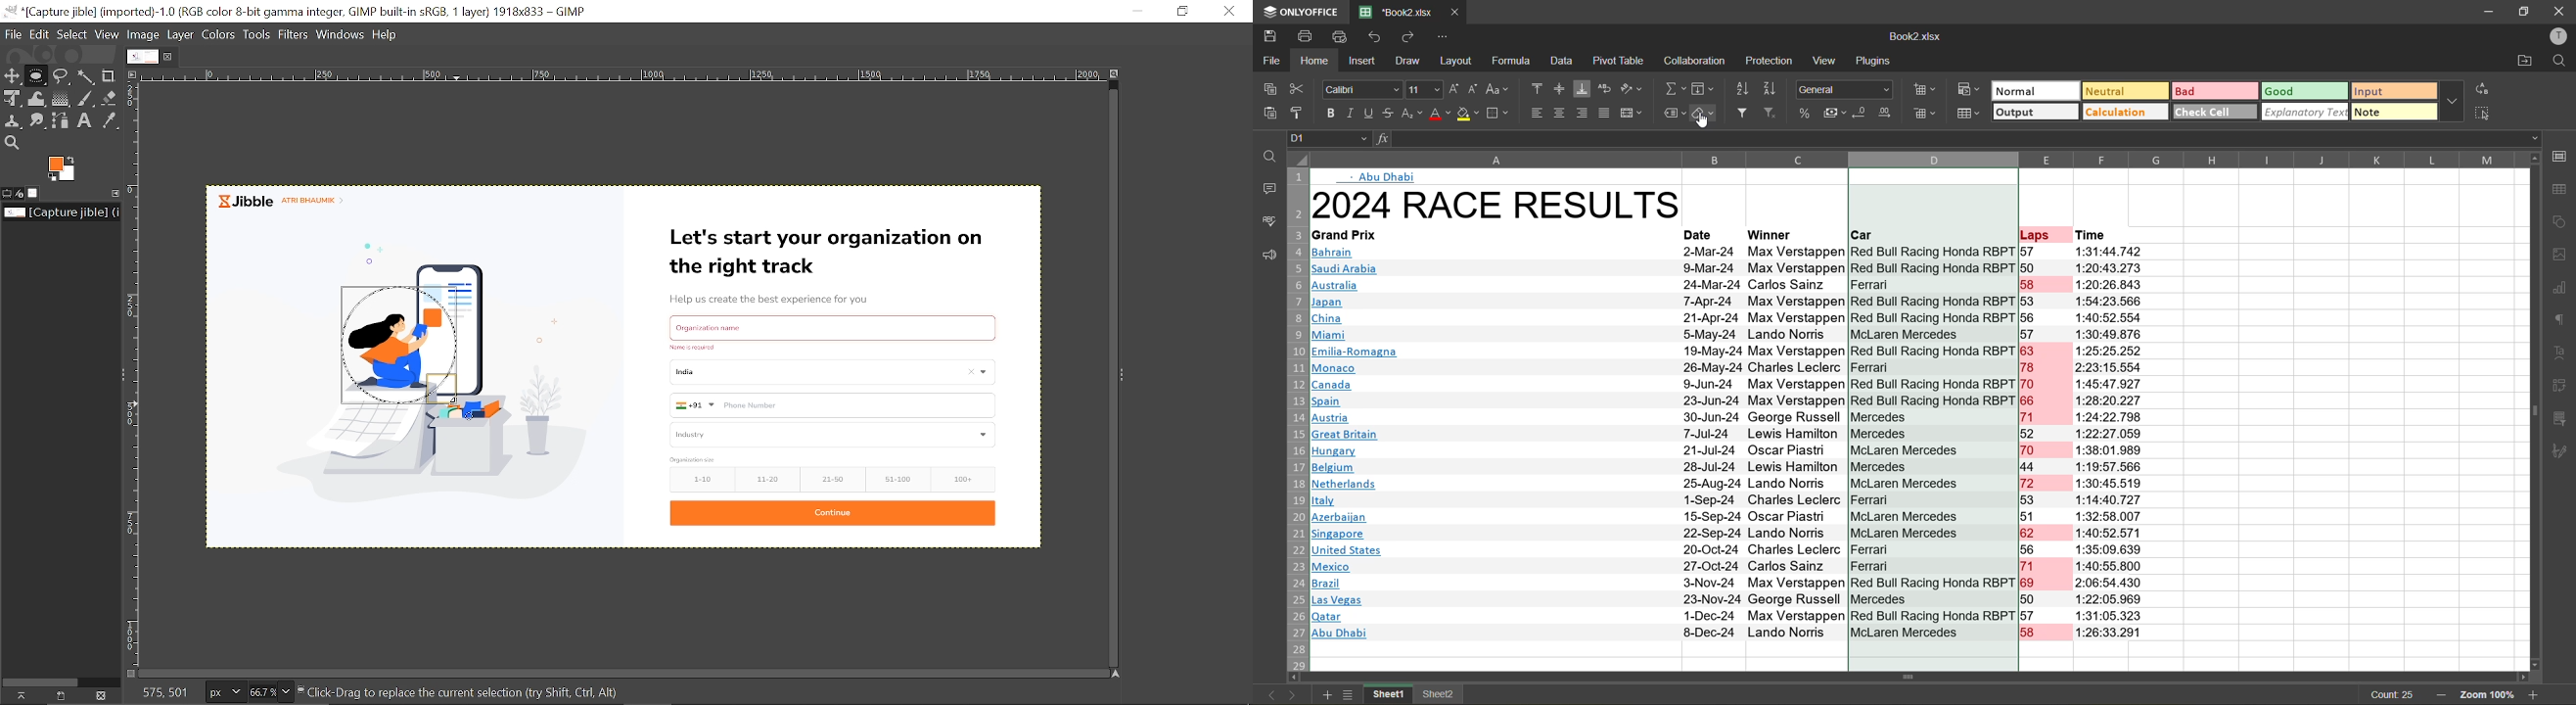  What do you see at coordinates (1535, 88) in the screenshot?
I see `align top` at bounding box center [1535, 88].